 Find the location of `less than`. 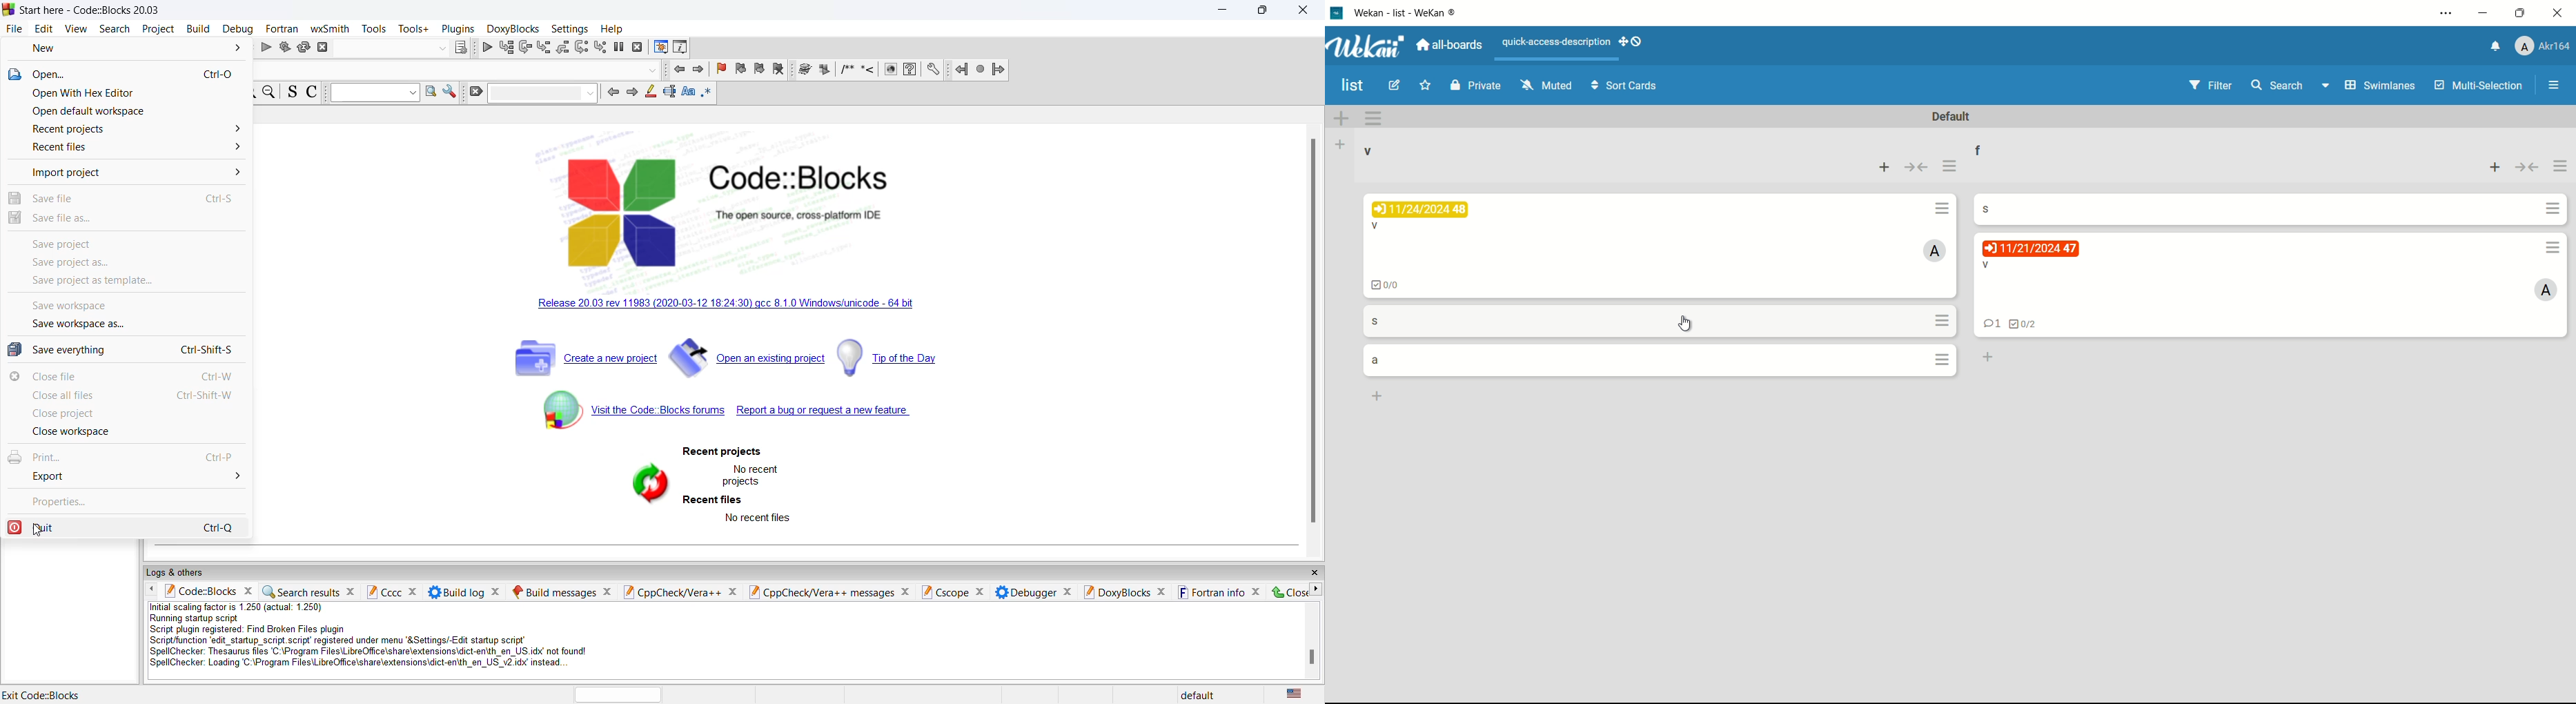

less than is located at coordinates (868, 70).